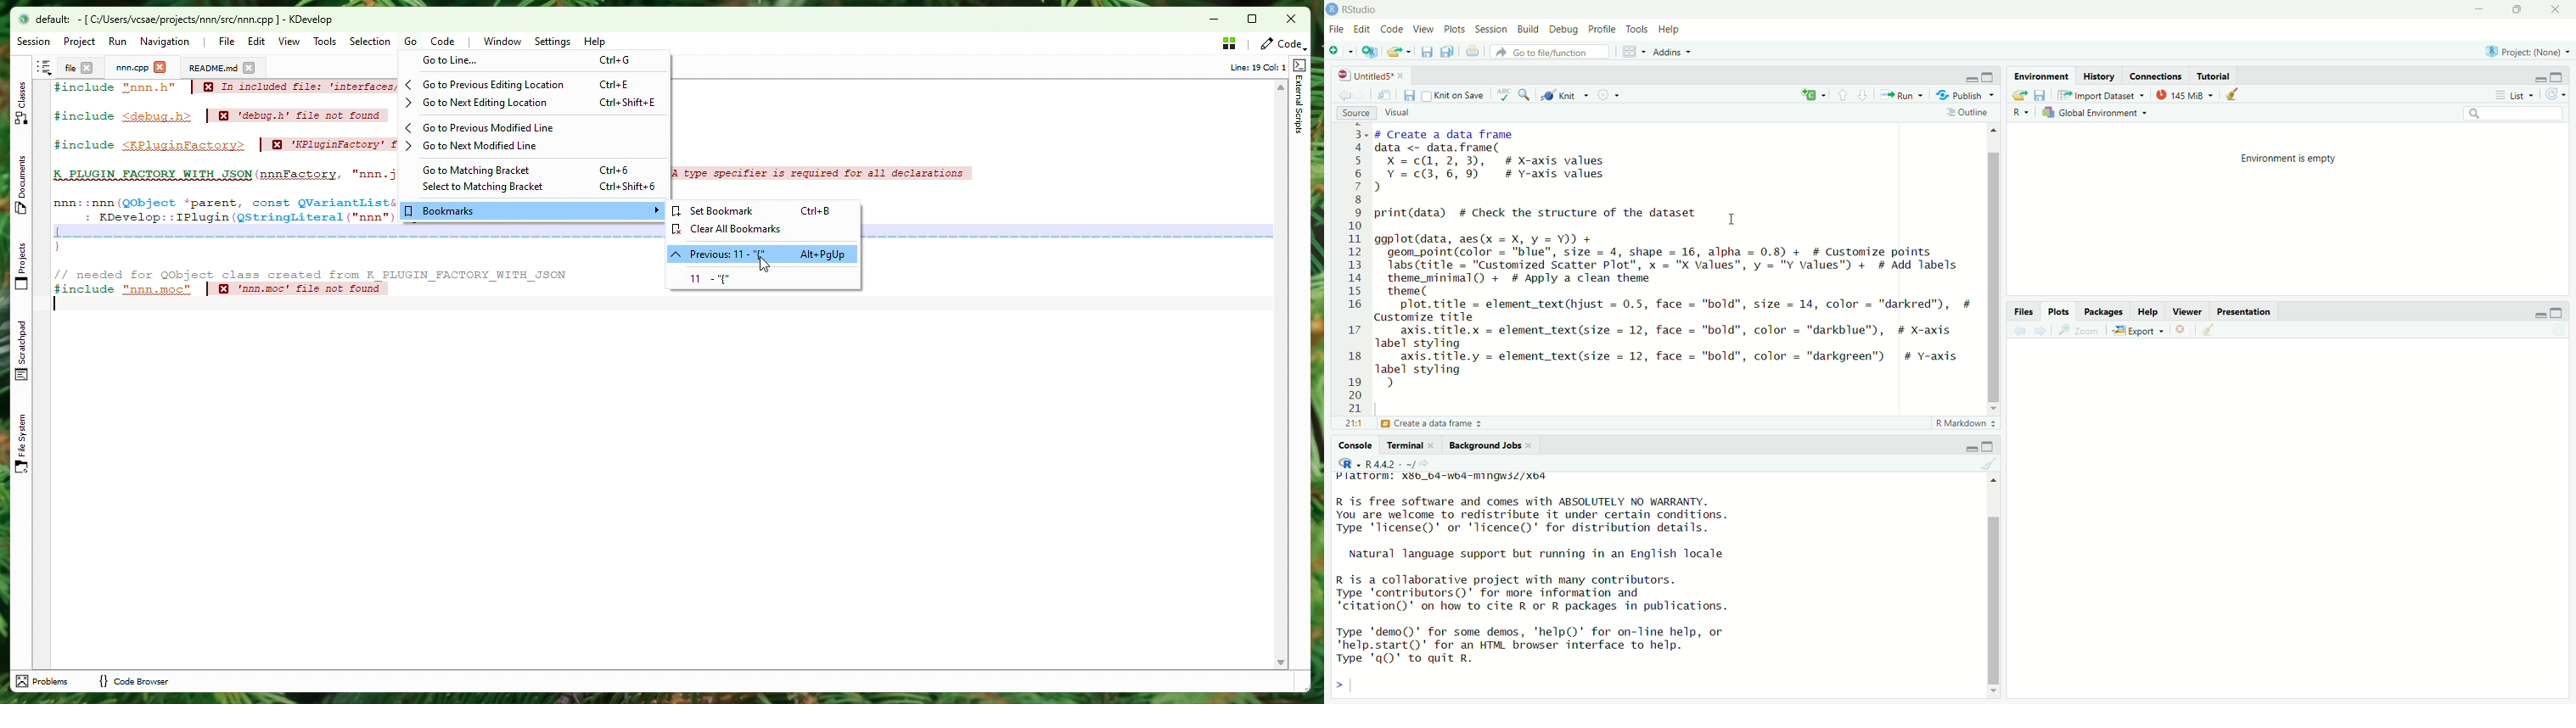 Image resolution: width=2576 pixels, height=728 pixels. What do you see at coordinates (1673, 51) in the screenshot?
I see `Addins` at bounding box center [1673, 51].